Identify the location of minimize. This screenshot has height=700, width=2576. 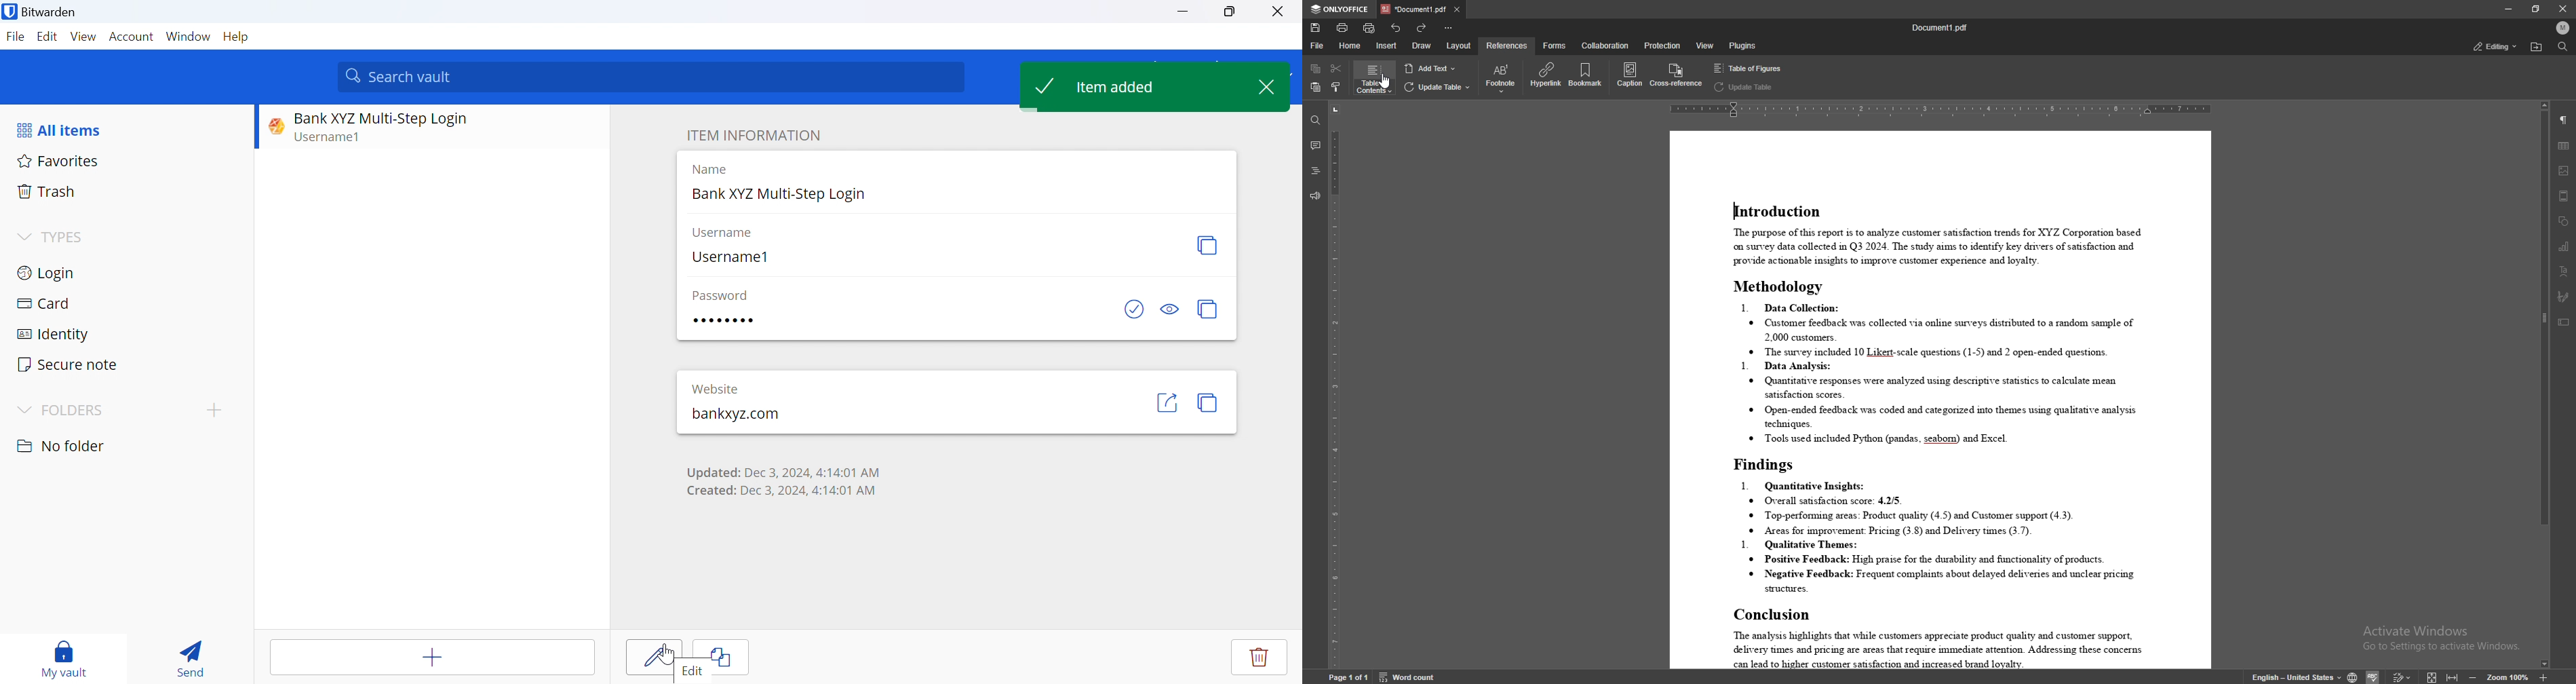
(2509, 9).